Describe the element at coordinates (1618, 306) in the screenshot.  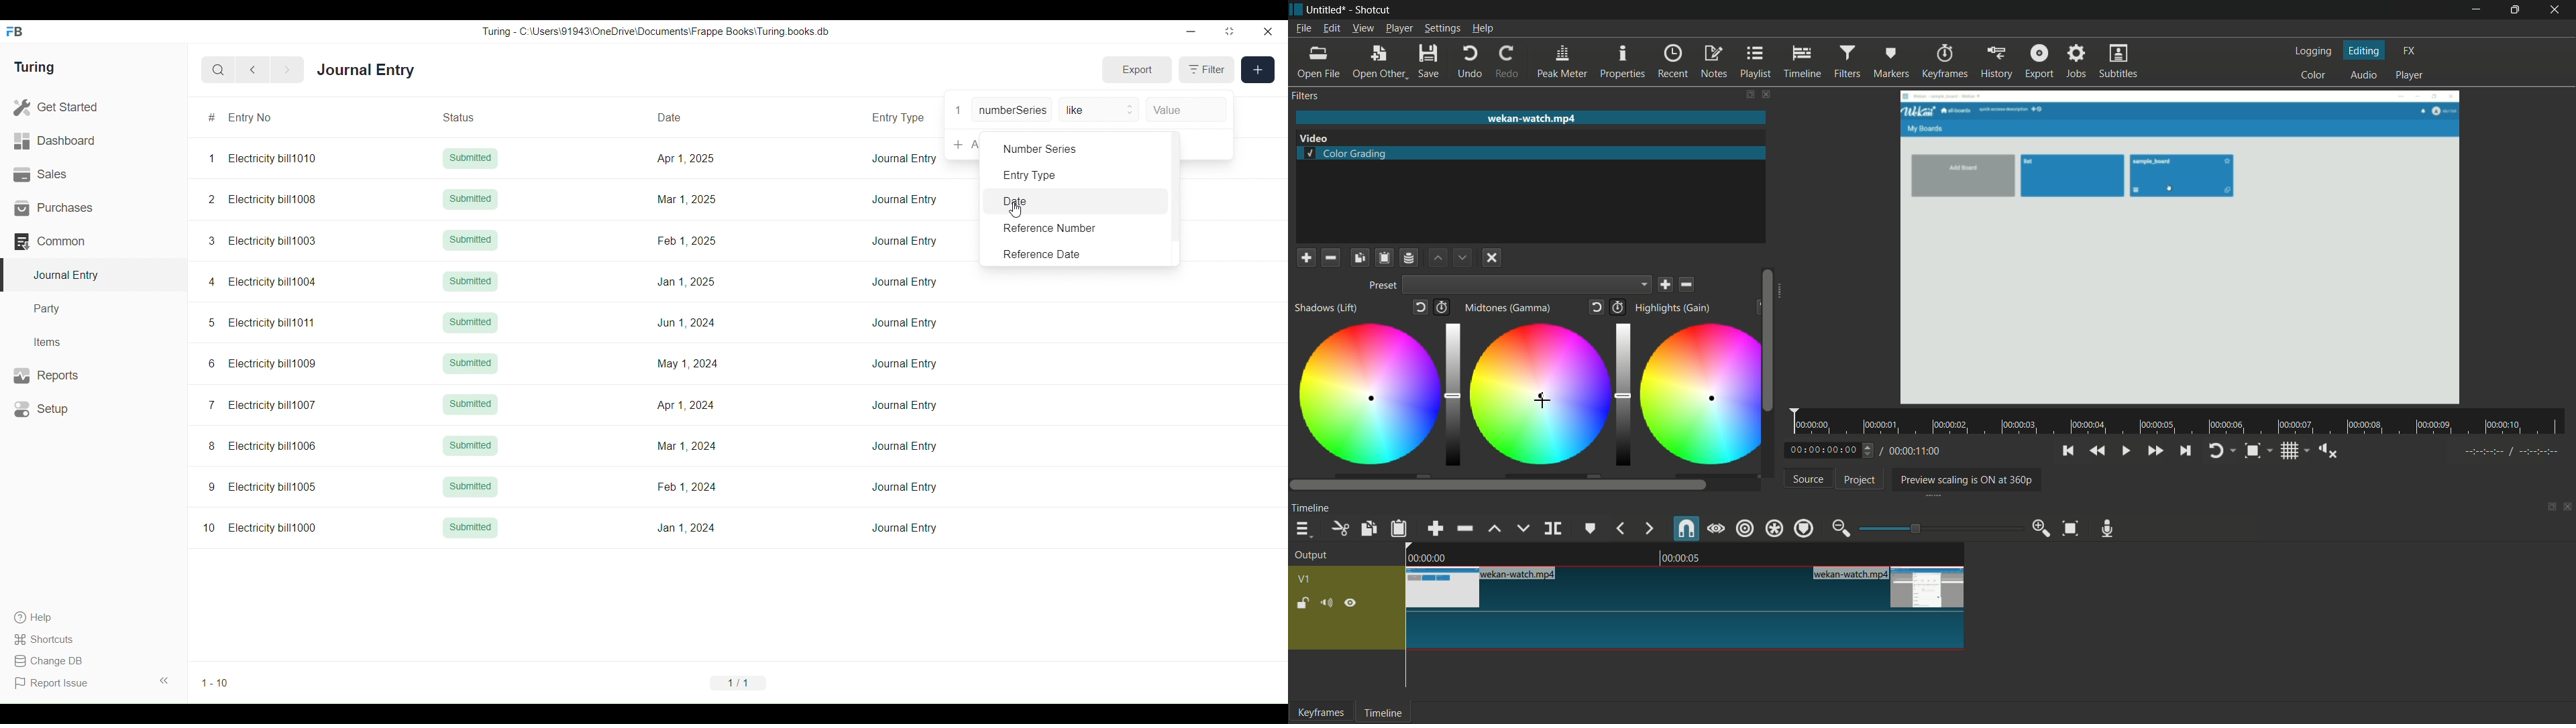
I see `add keyframes to this parameter` at that location.